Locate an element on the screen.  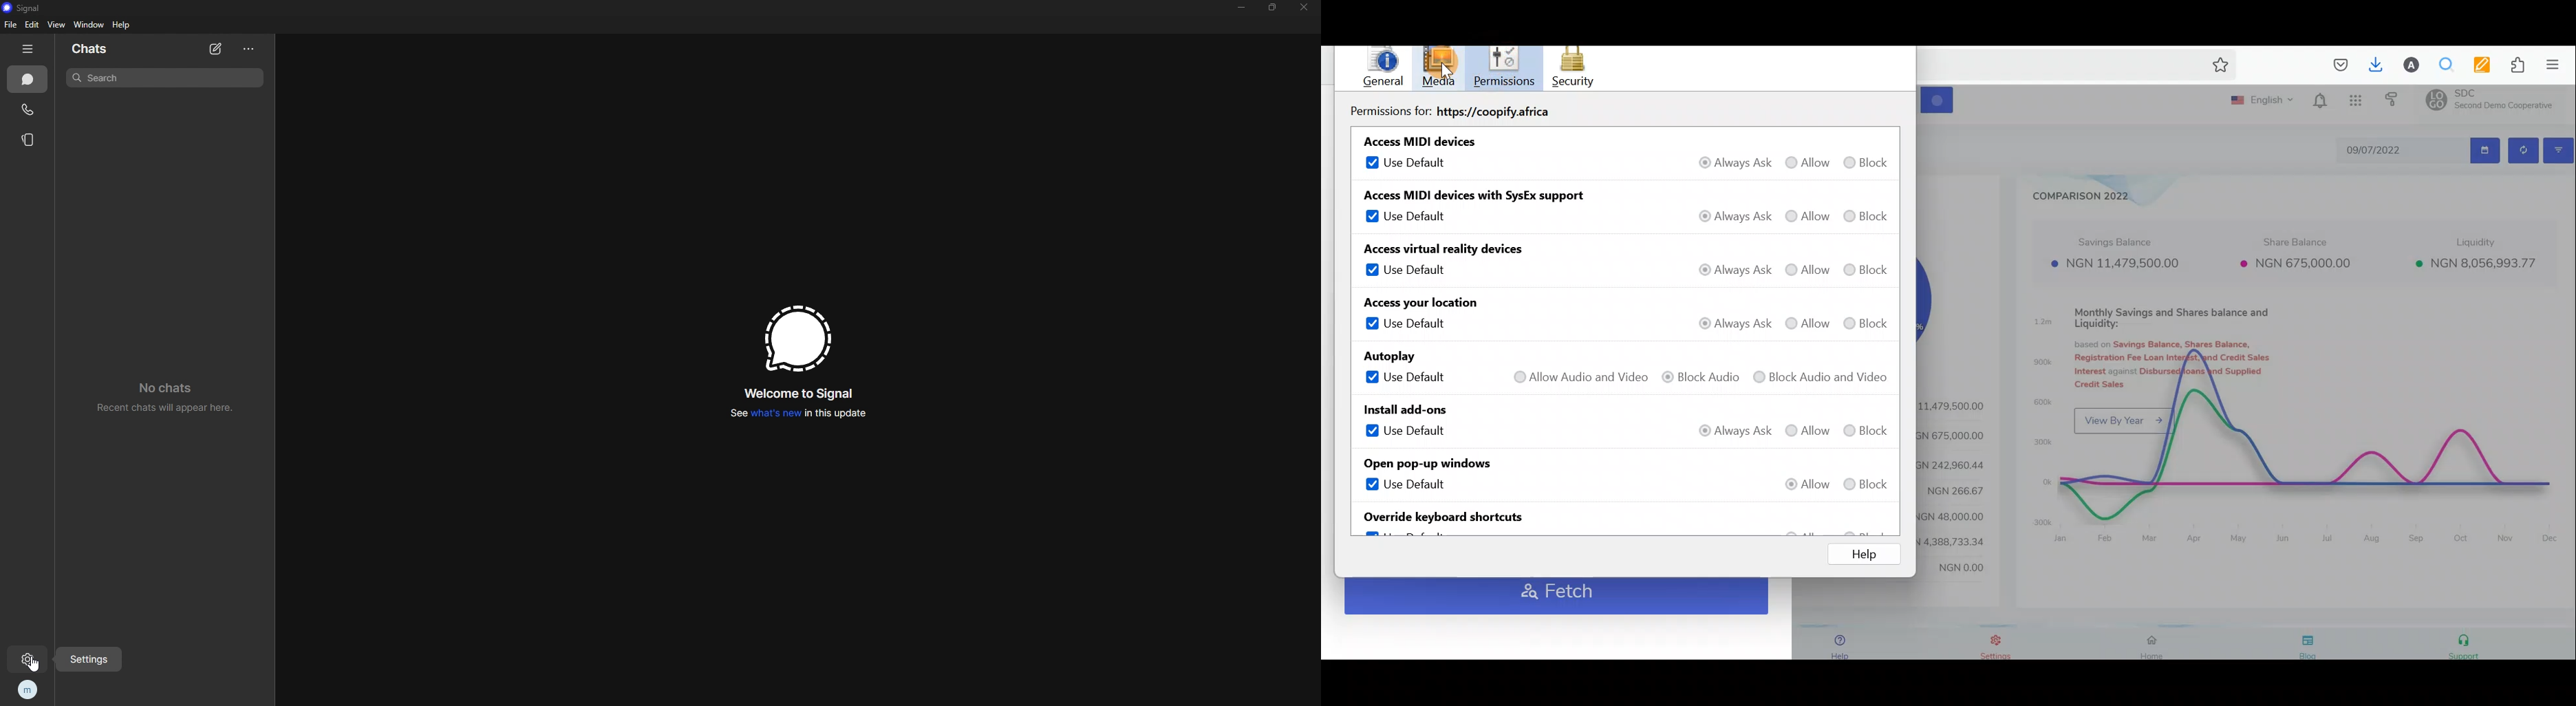
Use default is located at coordinates (1413, 486).